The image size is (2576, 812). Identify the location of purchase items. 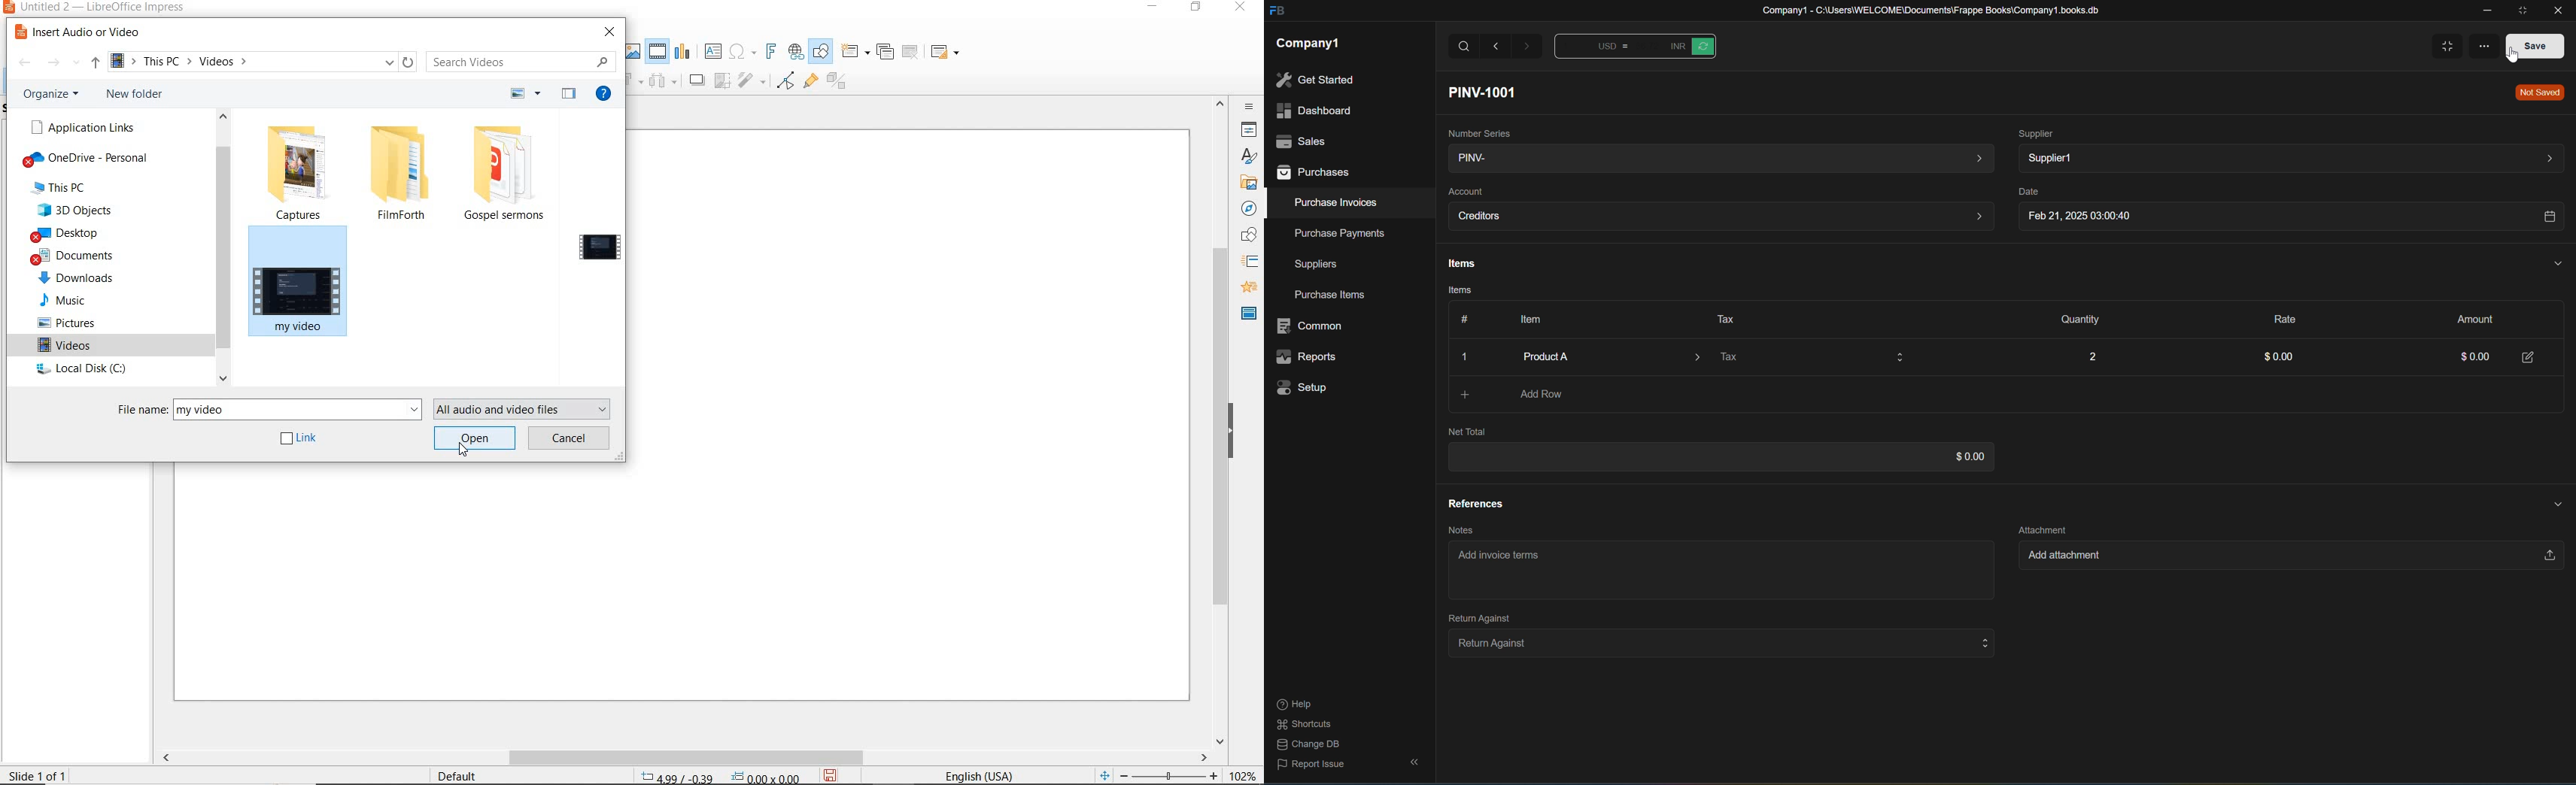
(1332, 296).